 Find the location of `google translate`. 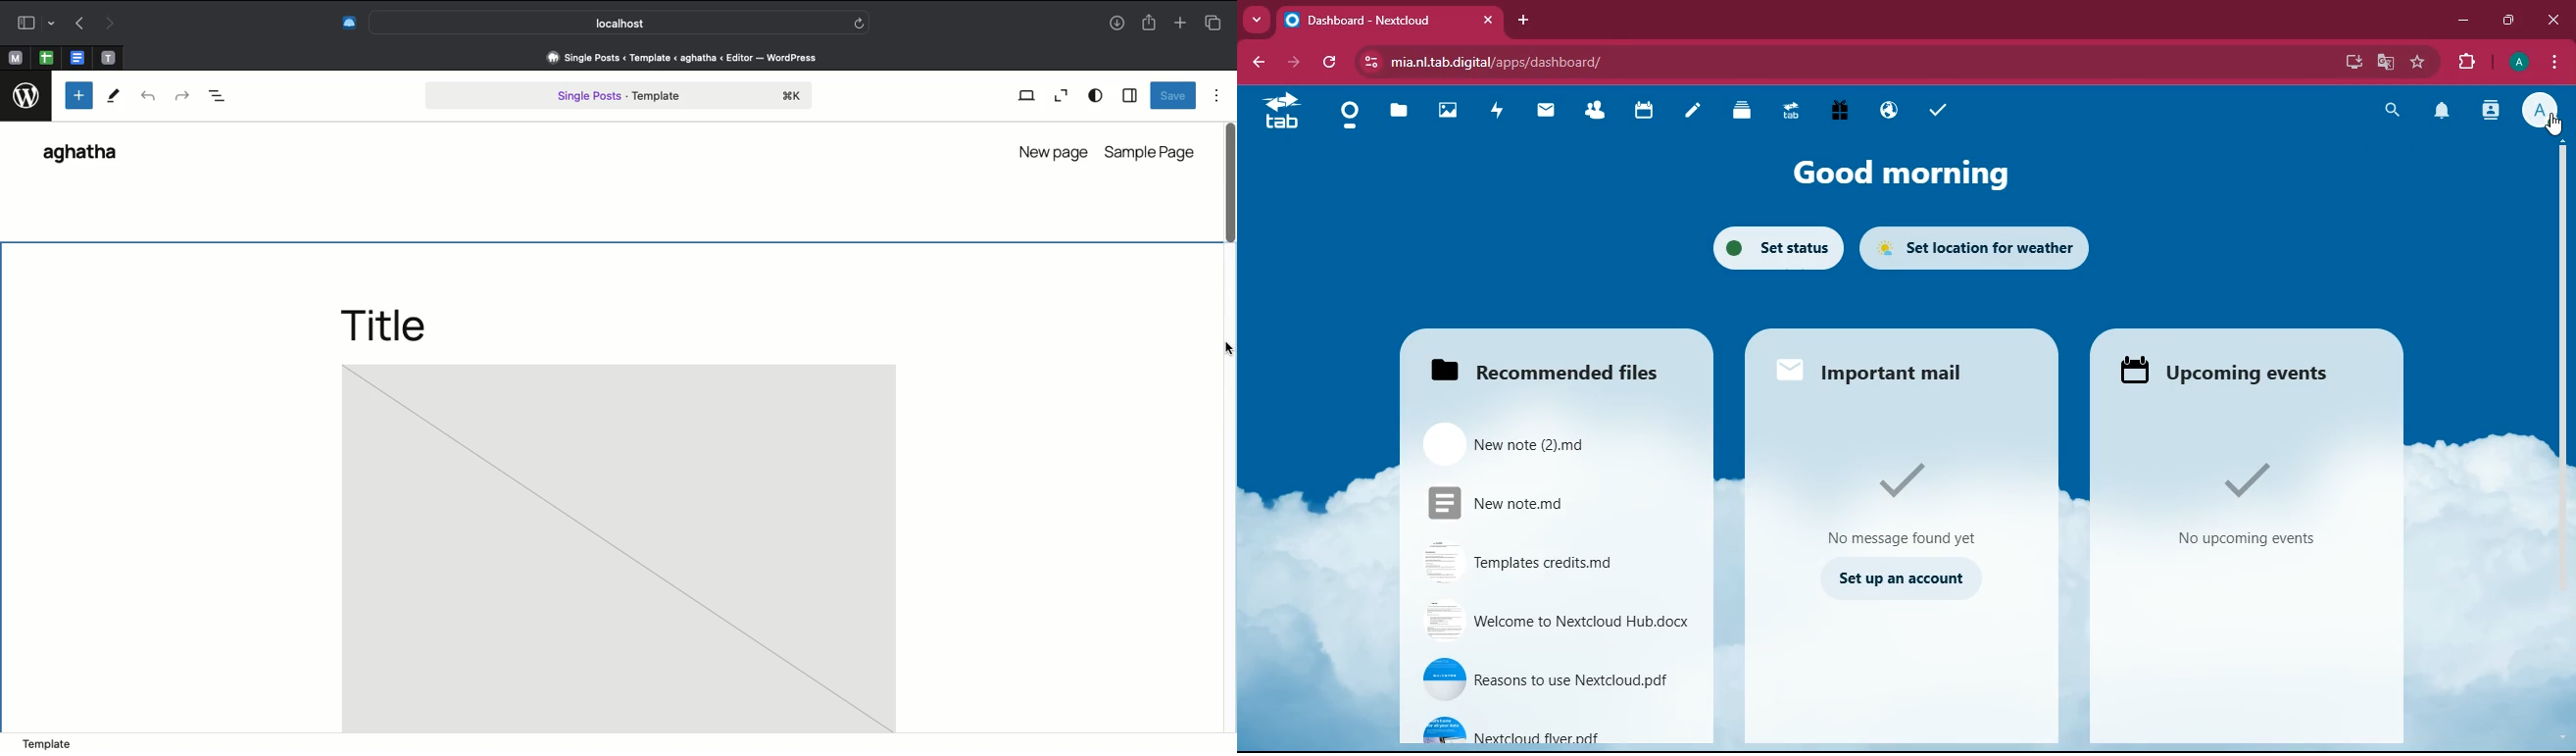

google translate is located at coordinates (2384, 63).